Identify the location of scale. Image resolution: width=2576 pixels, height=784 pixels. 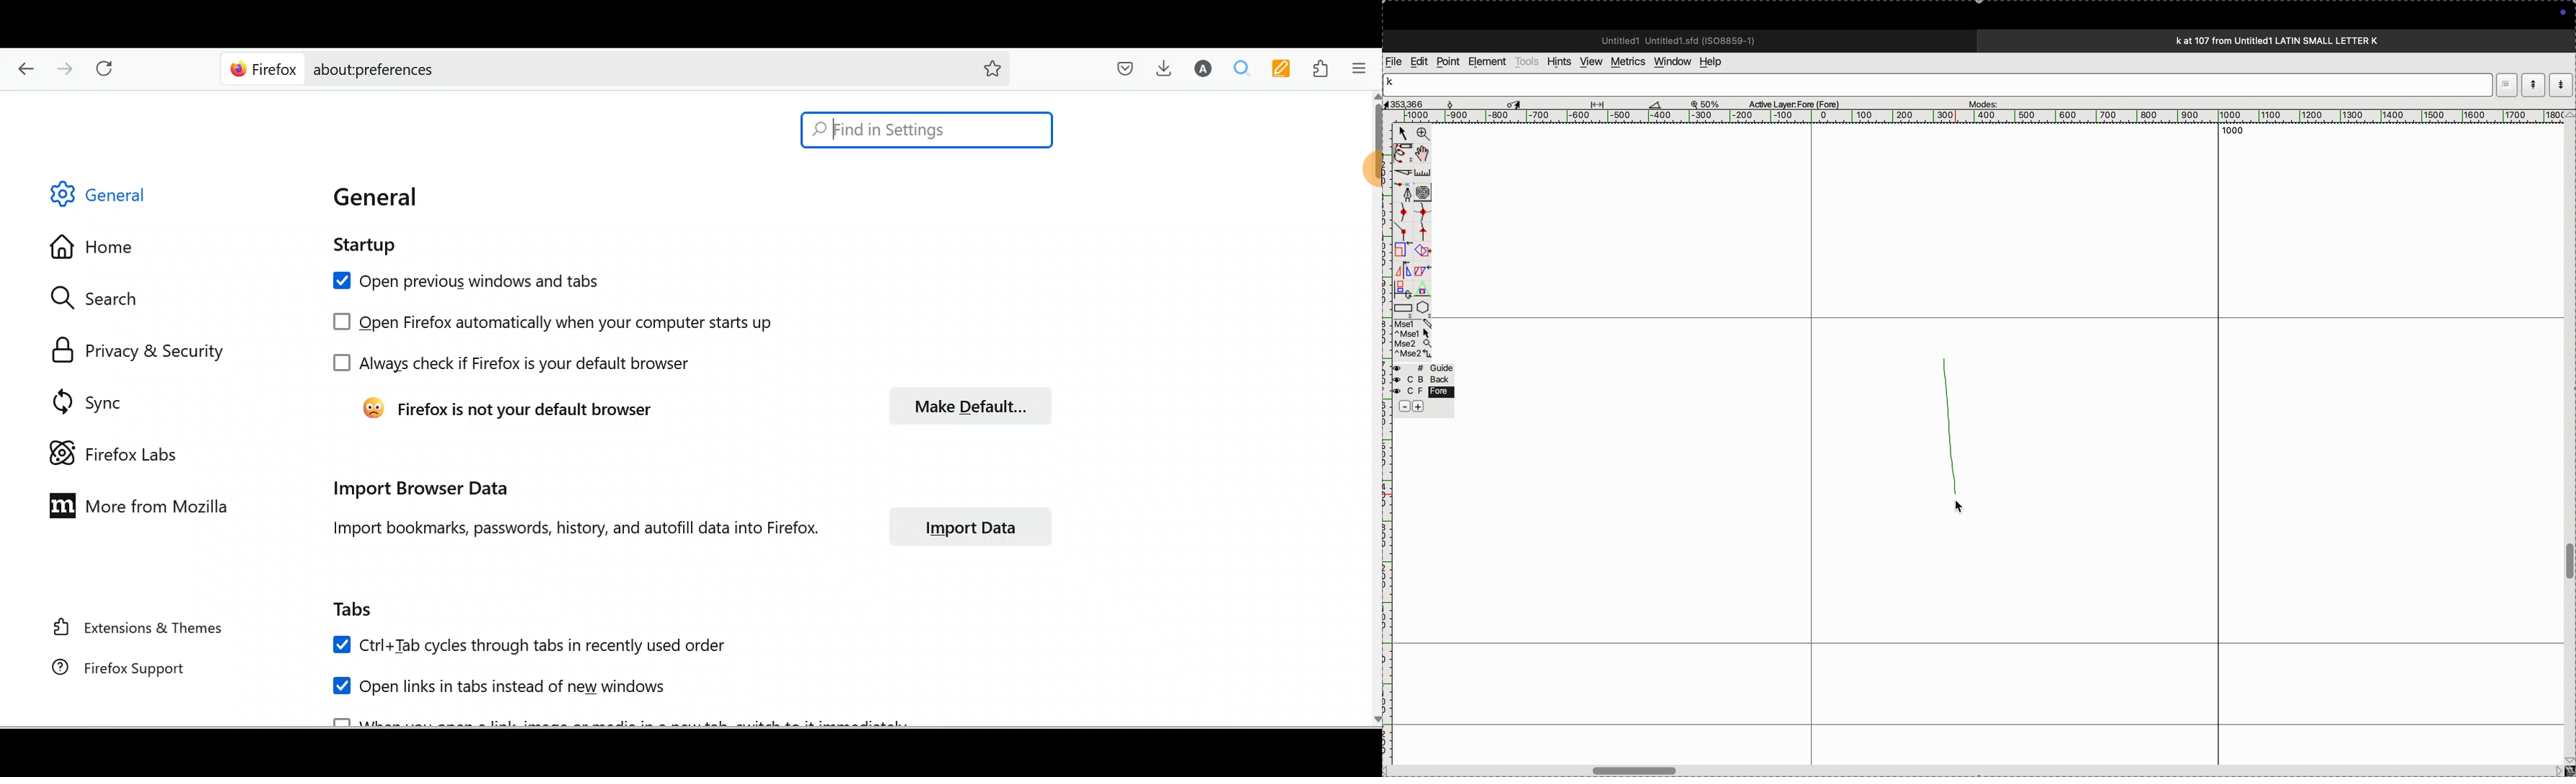
(1425, 172).